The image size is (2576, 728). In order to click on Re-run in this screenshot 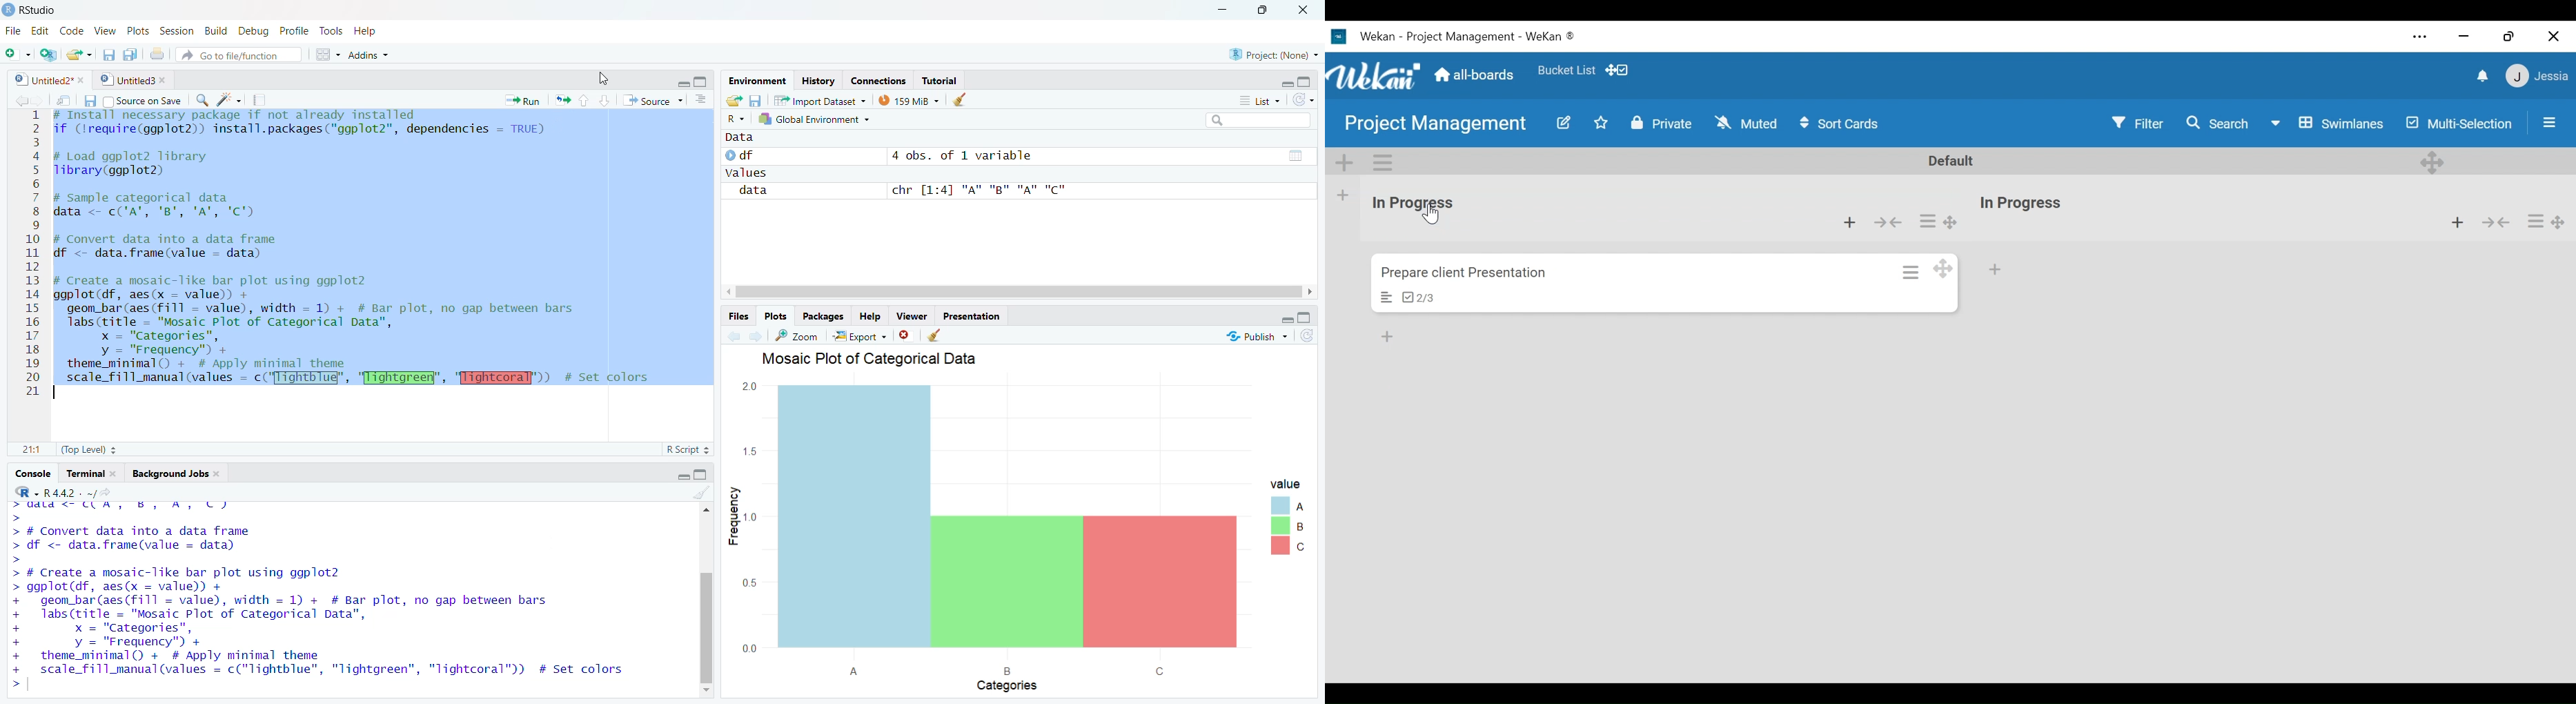, I will do `click(562, 101)`.